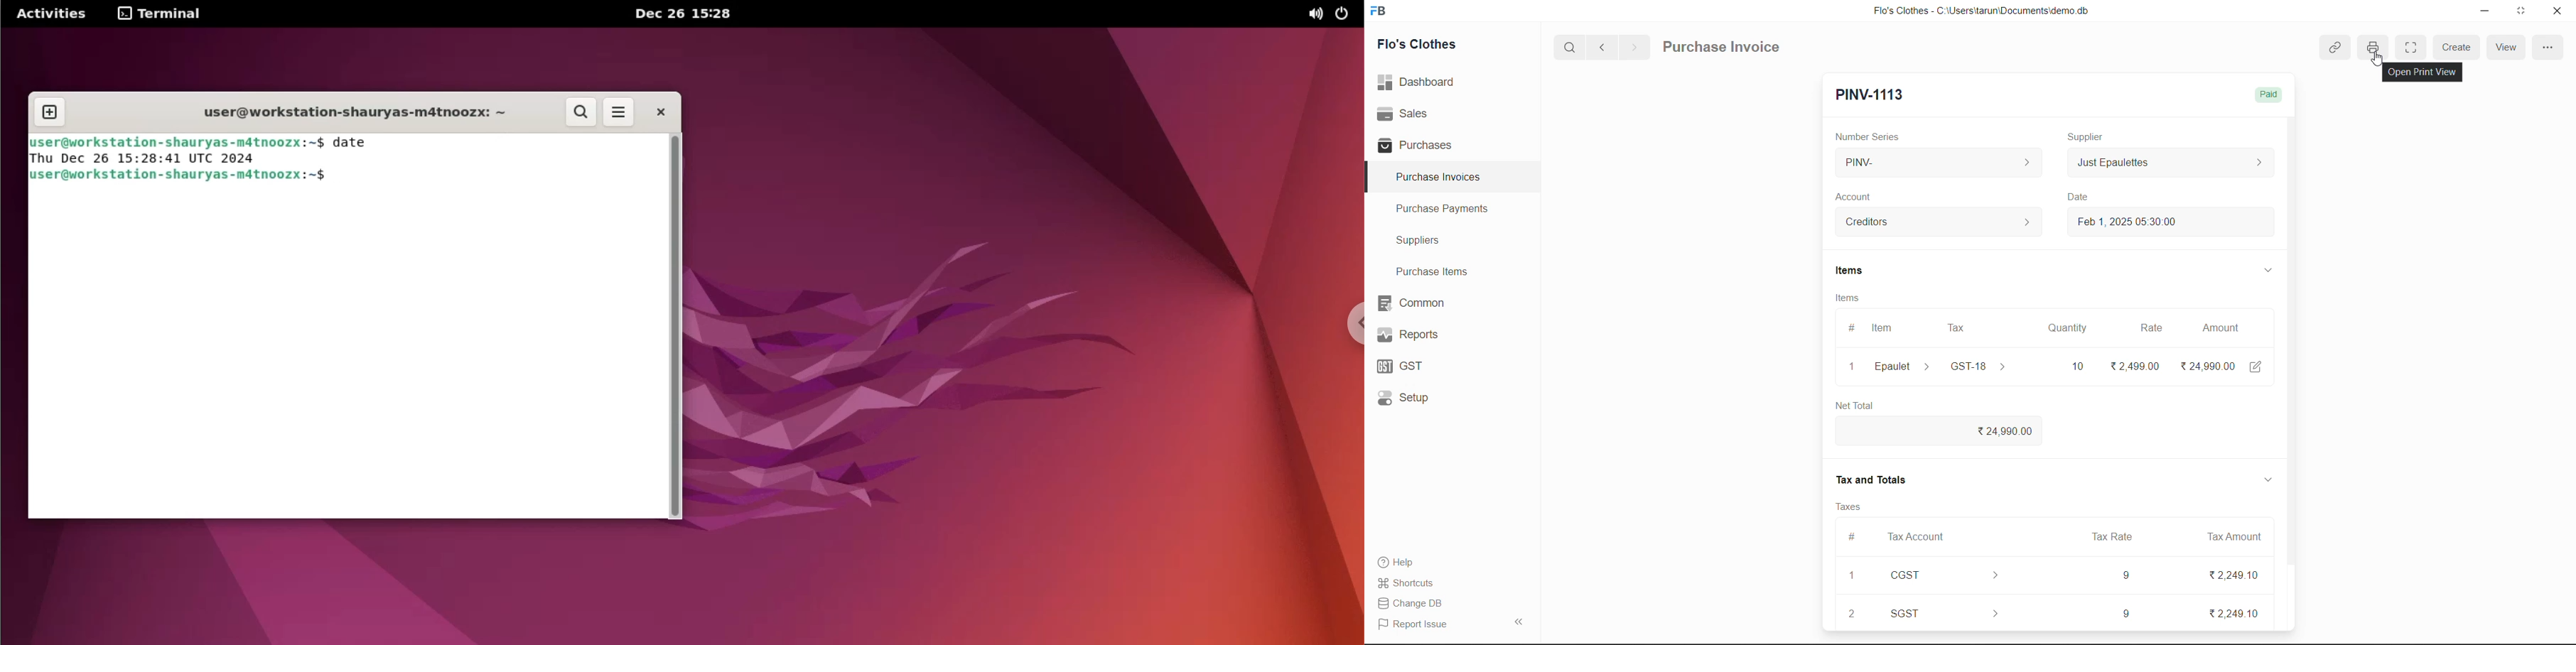  What do you see at coordinates (2523, 11) in the screenshot?
I see `window mode` at bounding box center [2523, 11].